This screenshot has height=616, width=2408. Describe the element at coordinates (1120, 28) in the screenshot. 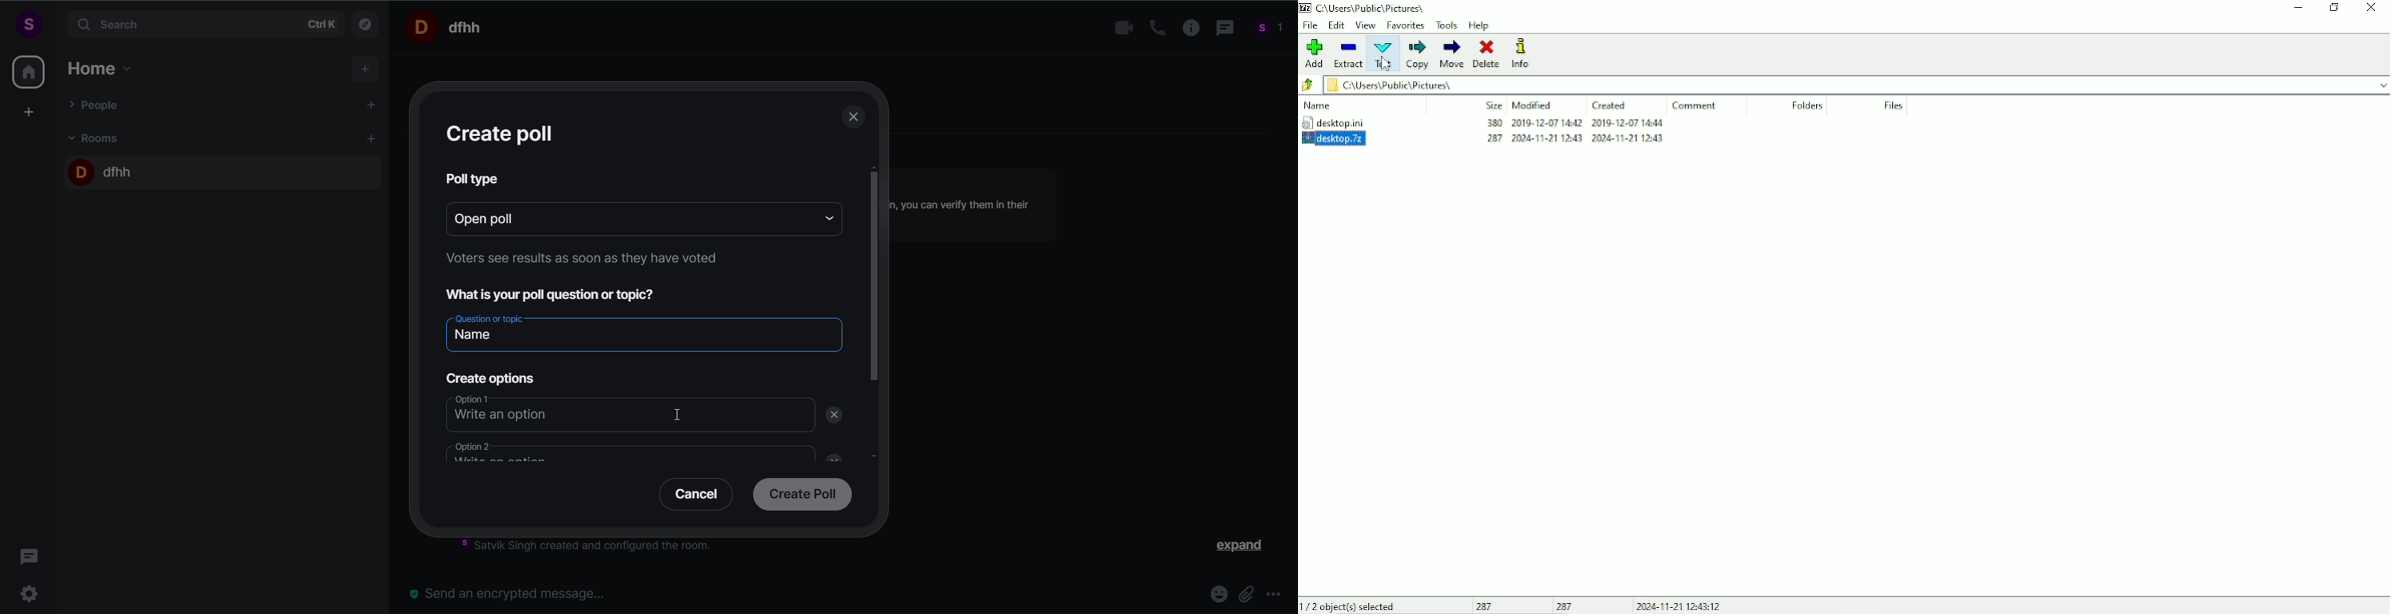

I see `video call` at that location.